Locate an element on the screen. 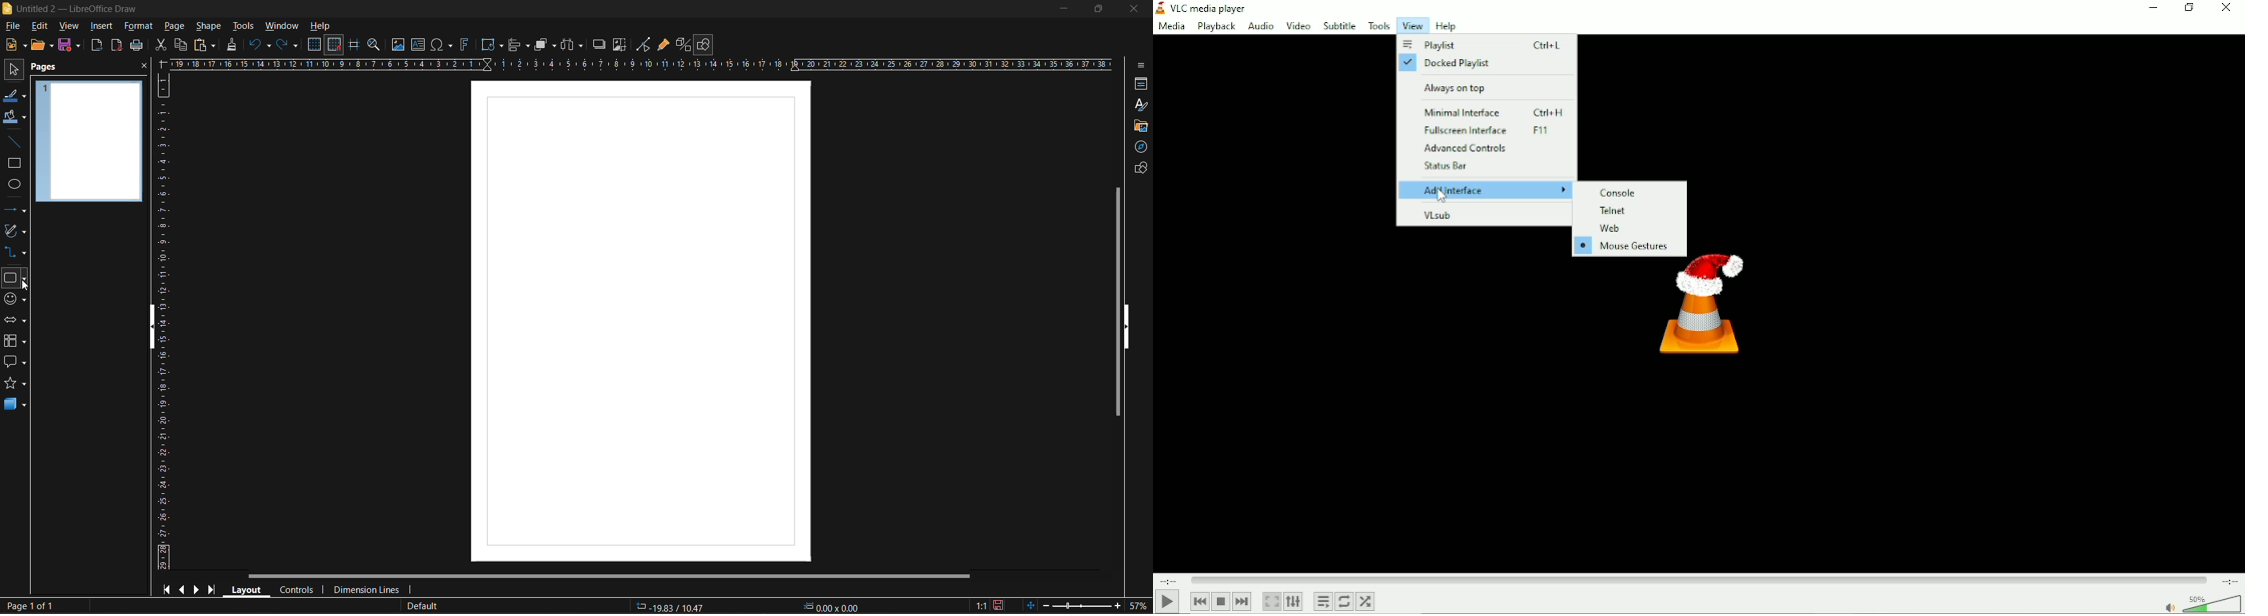 This screenshot has width=2268, height=616. sidebar is located at coordinates (1140, 67).